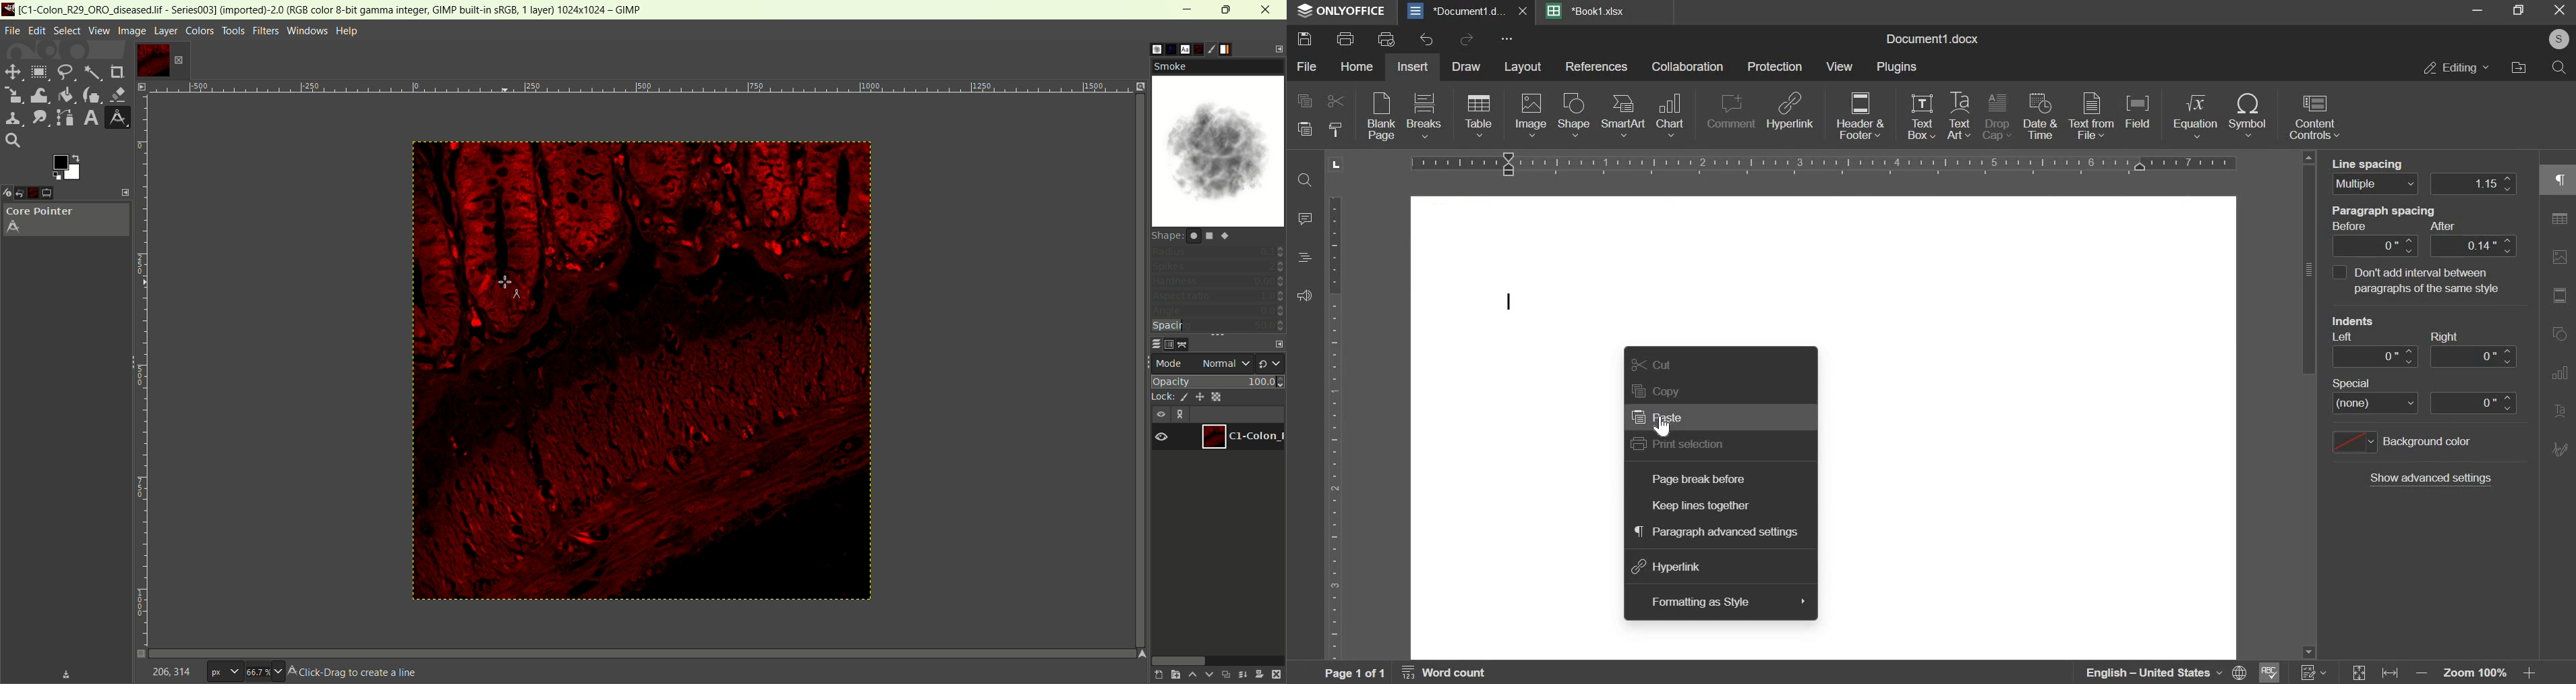  Describe the element at coordinates (1303, 258) in the screenshot. I see `headings` at that location.